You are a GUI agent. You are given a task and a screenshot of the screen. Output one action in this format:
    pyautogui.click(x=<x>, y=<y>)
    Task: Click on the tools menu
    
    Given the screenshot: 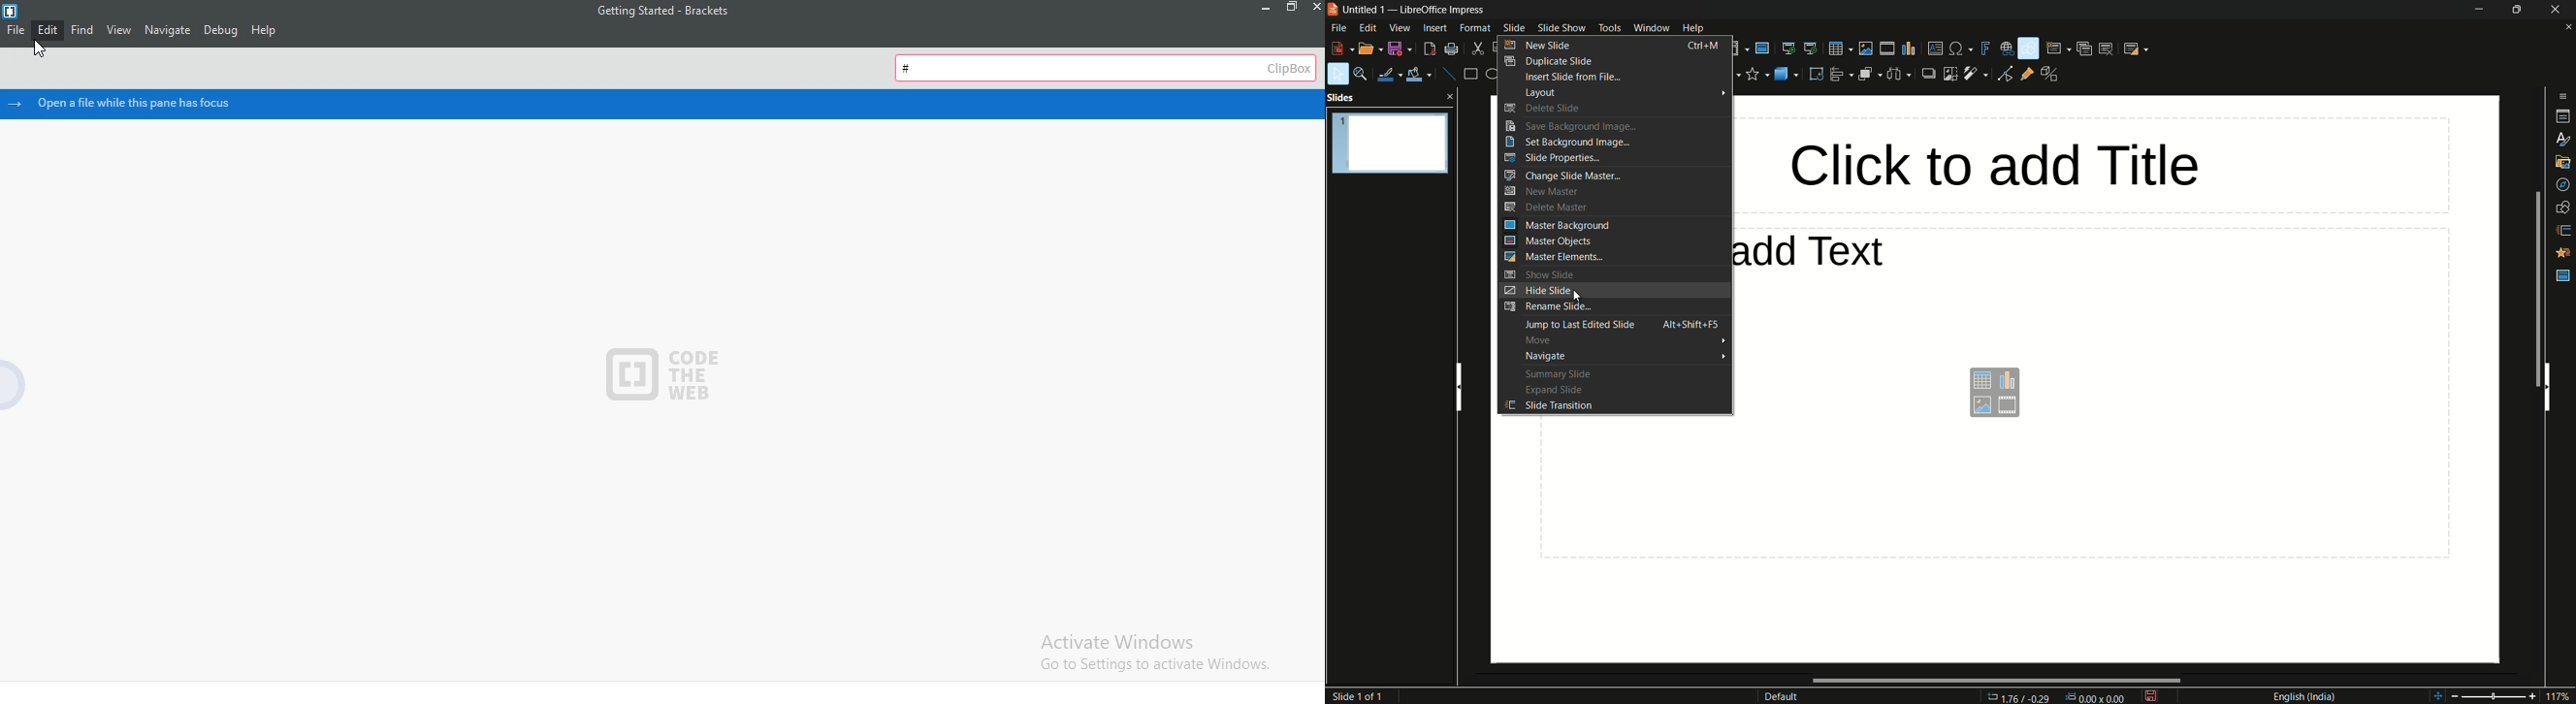 What is the action you would take?
    pyautogui.click(x=1609, y=28)
    